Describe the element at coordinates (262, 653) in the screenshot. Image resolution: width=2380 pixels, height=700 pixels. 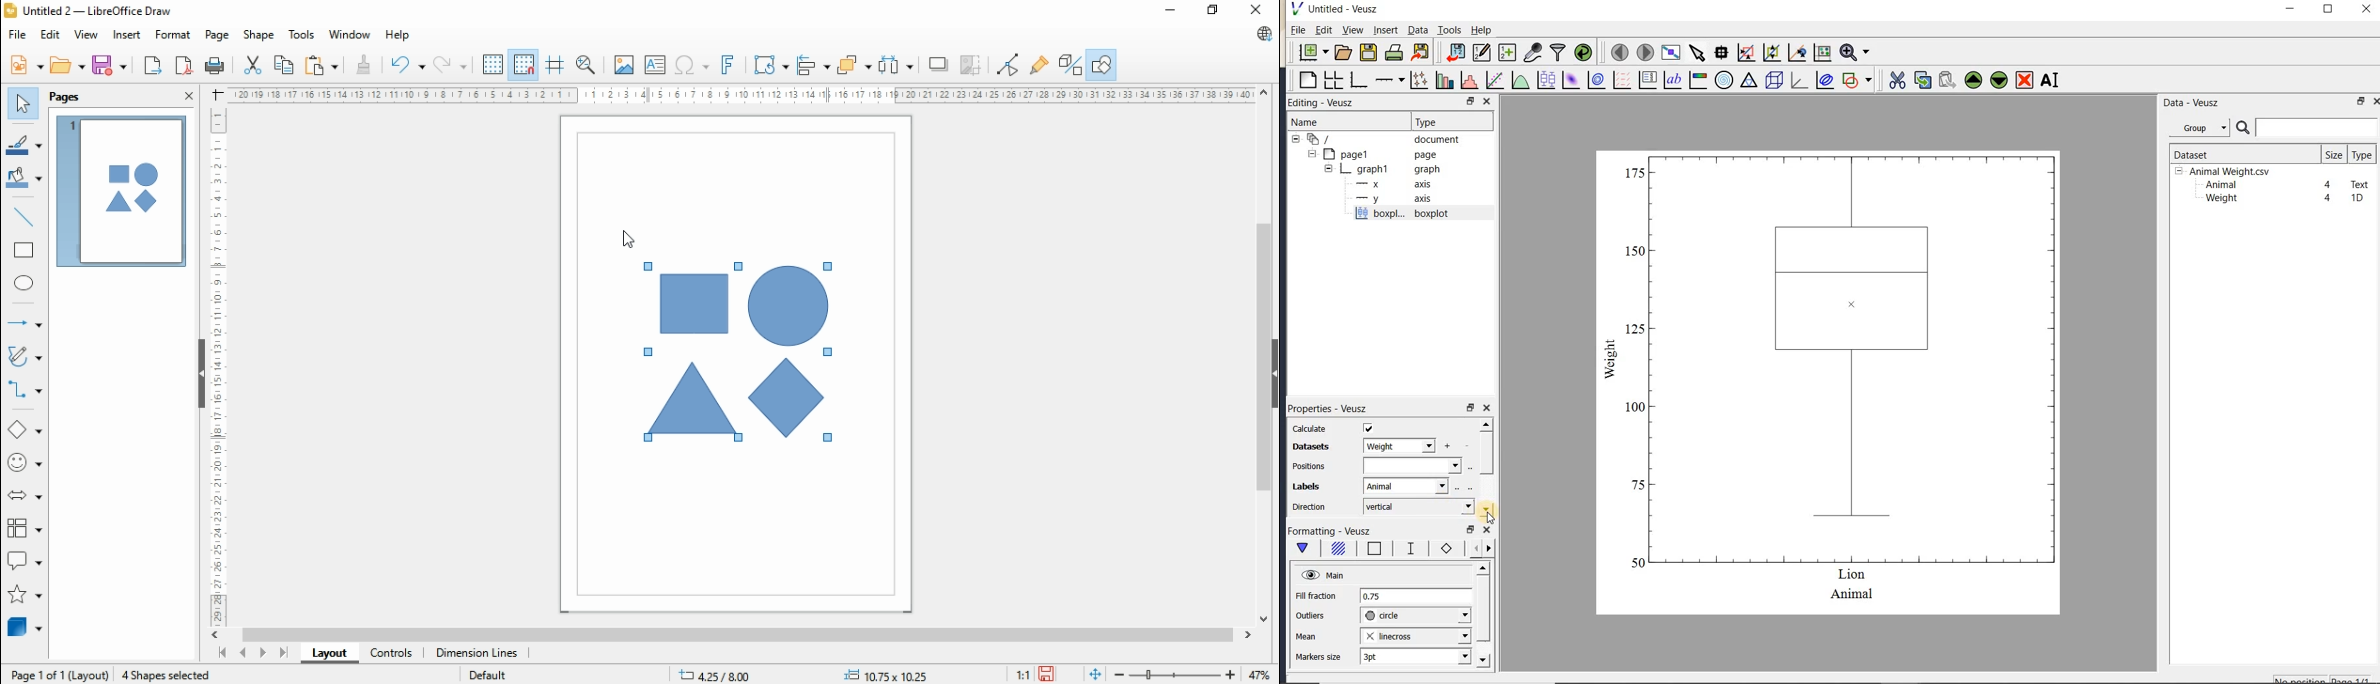
I see `next page` at that location.